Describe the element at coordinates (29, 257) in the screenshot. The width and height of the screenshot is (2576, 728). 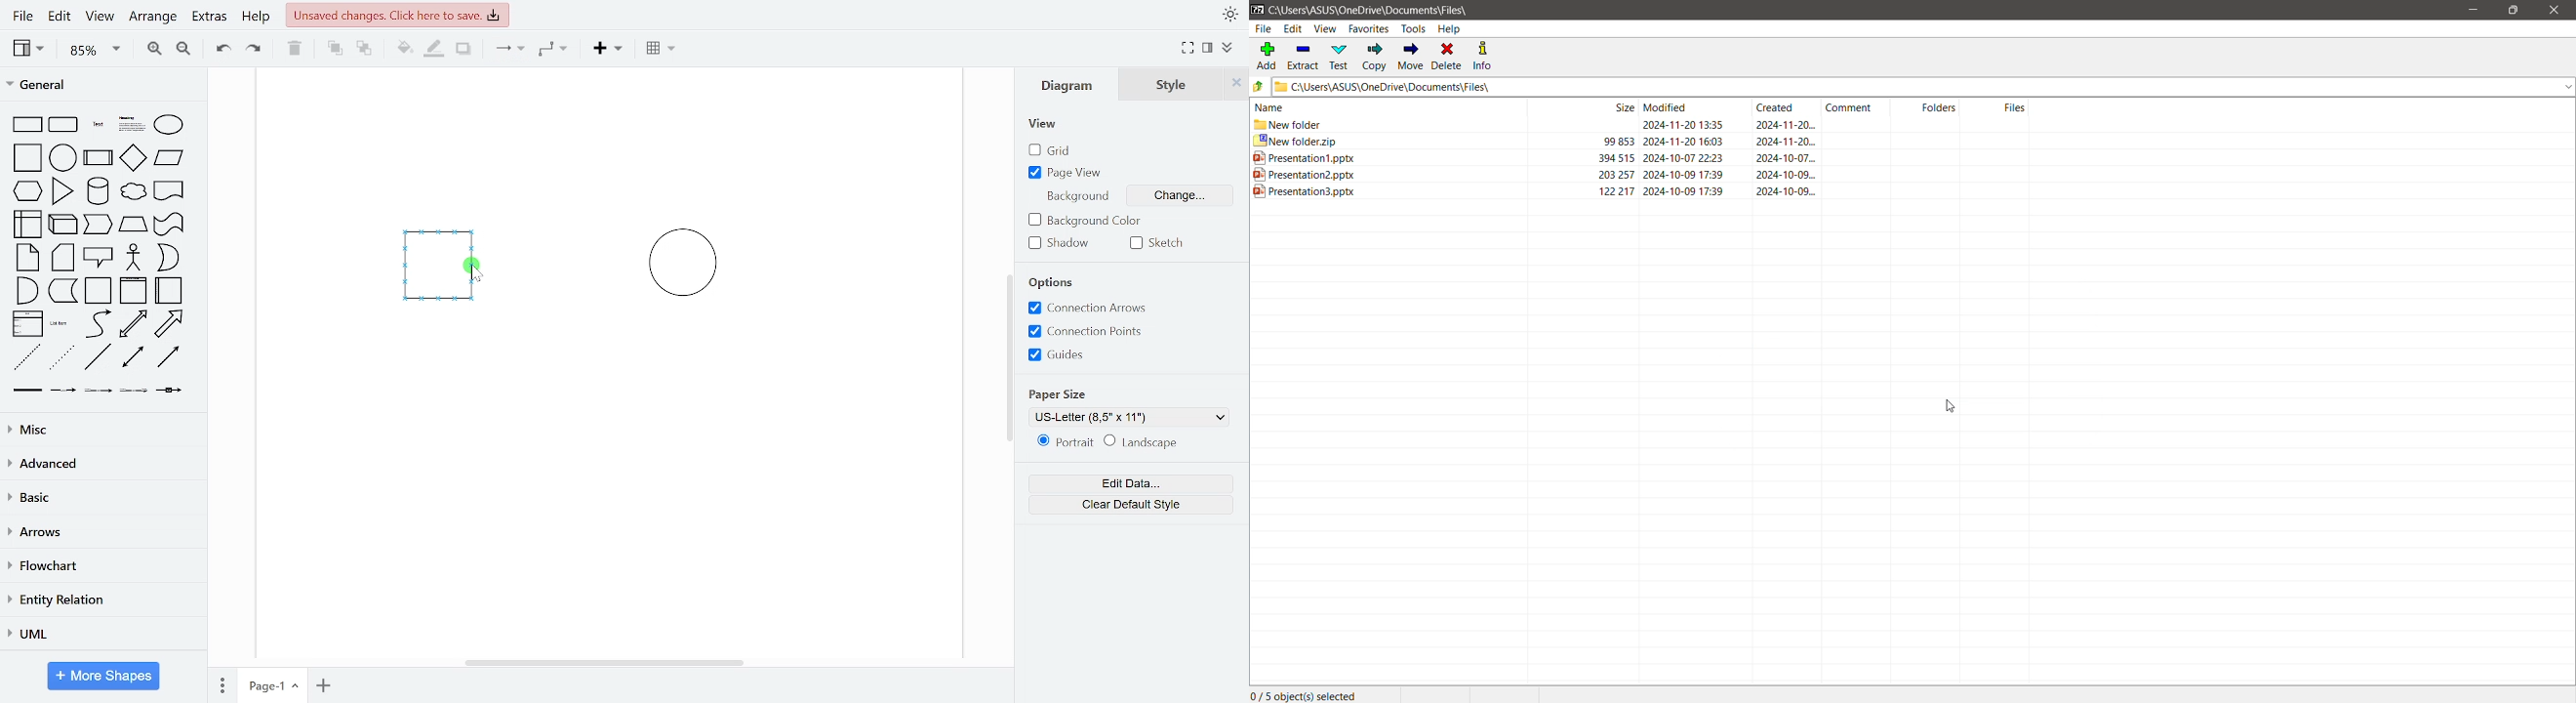
I see `note` at that location.